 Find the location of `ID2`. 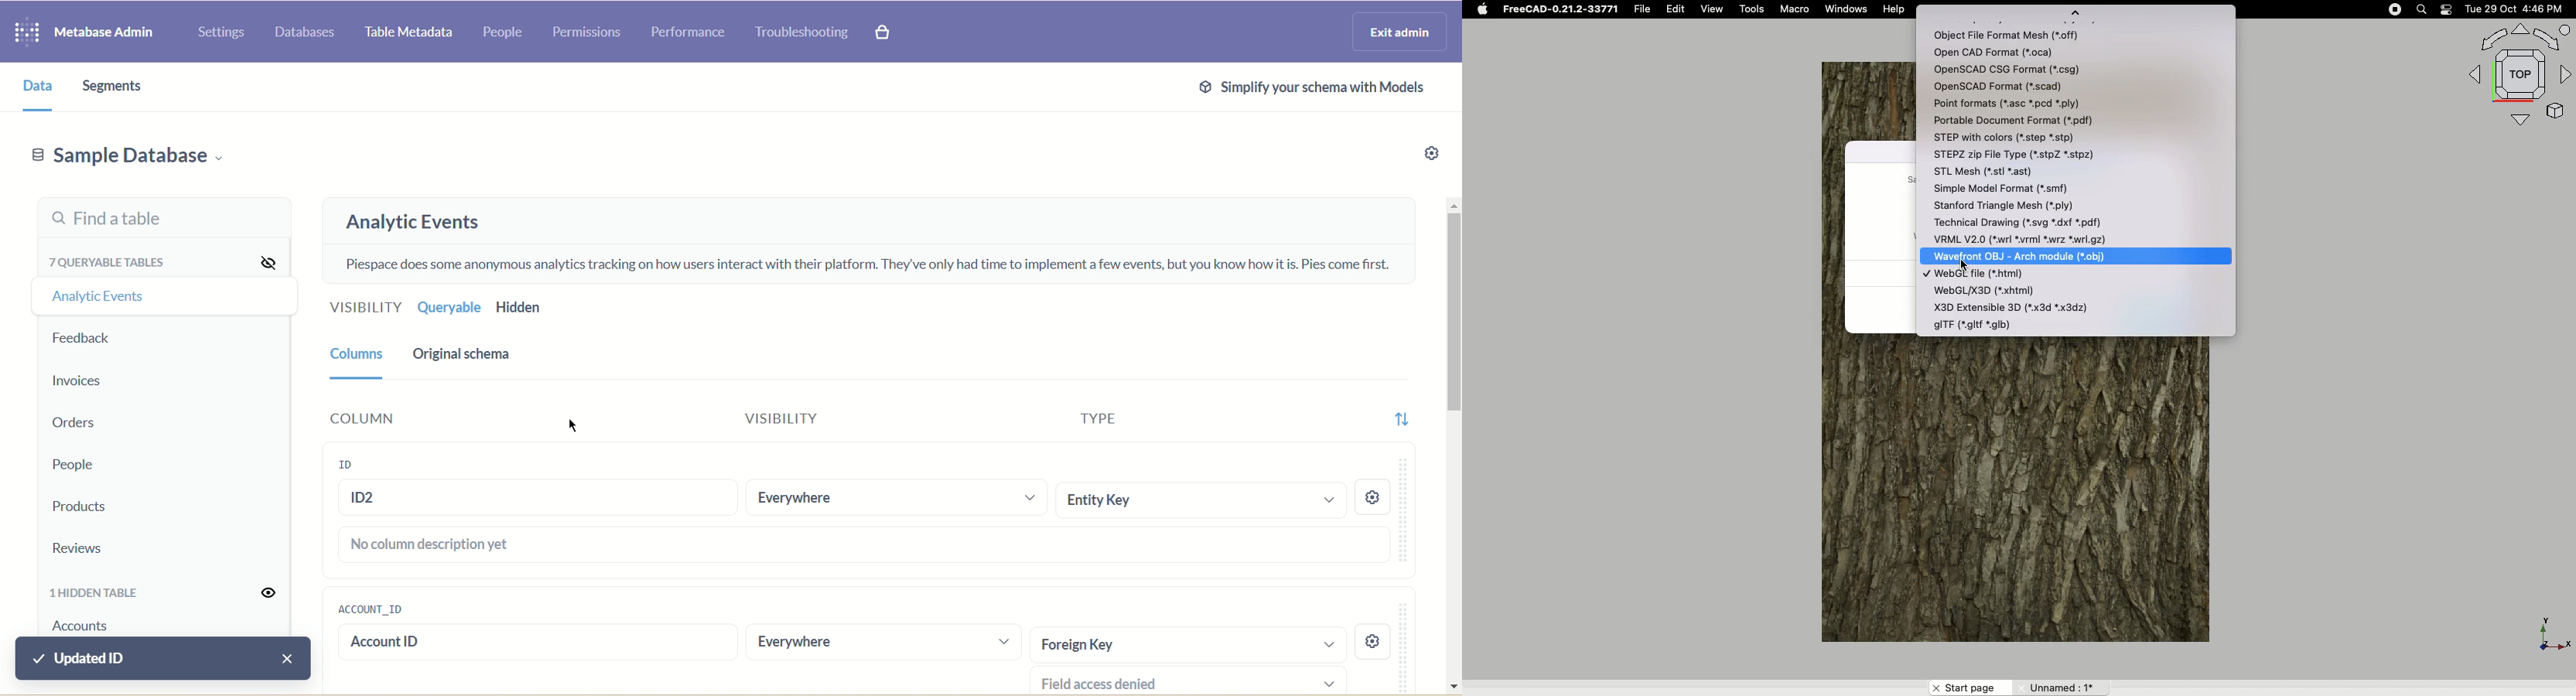

ID2 is located at coordinates (538, 497).